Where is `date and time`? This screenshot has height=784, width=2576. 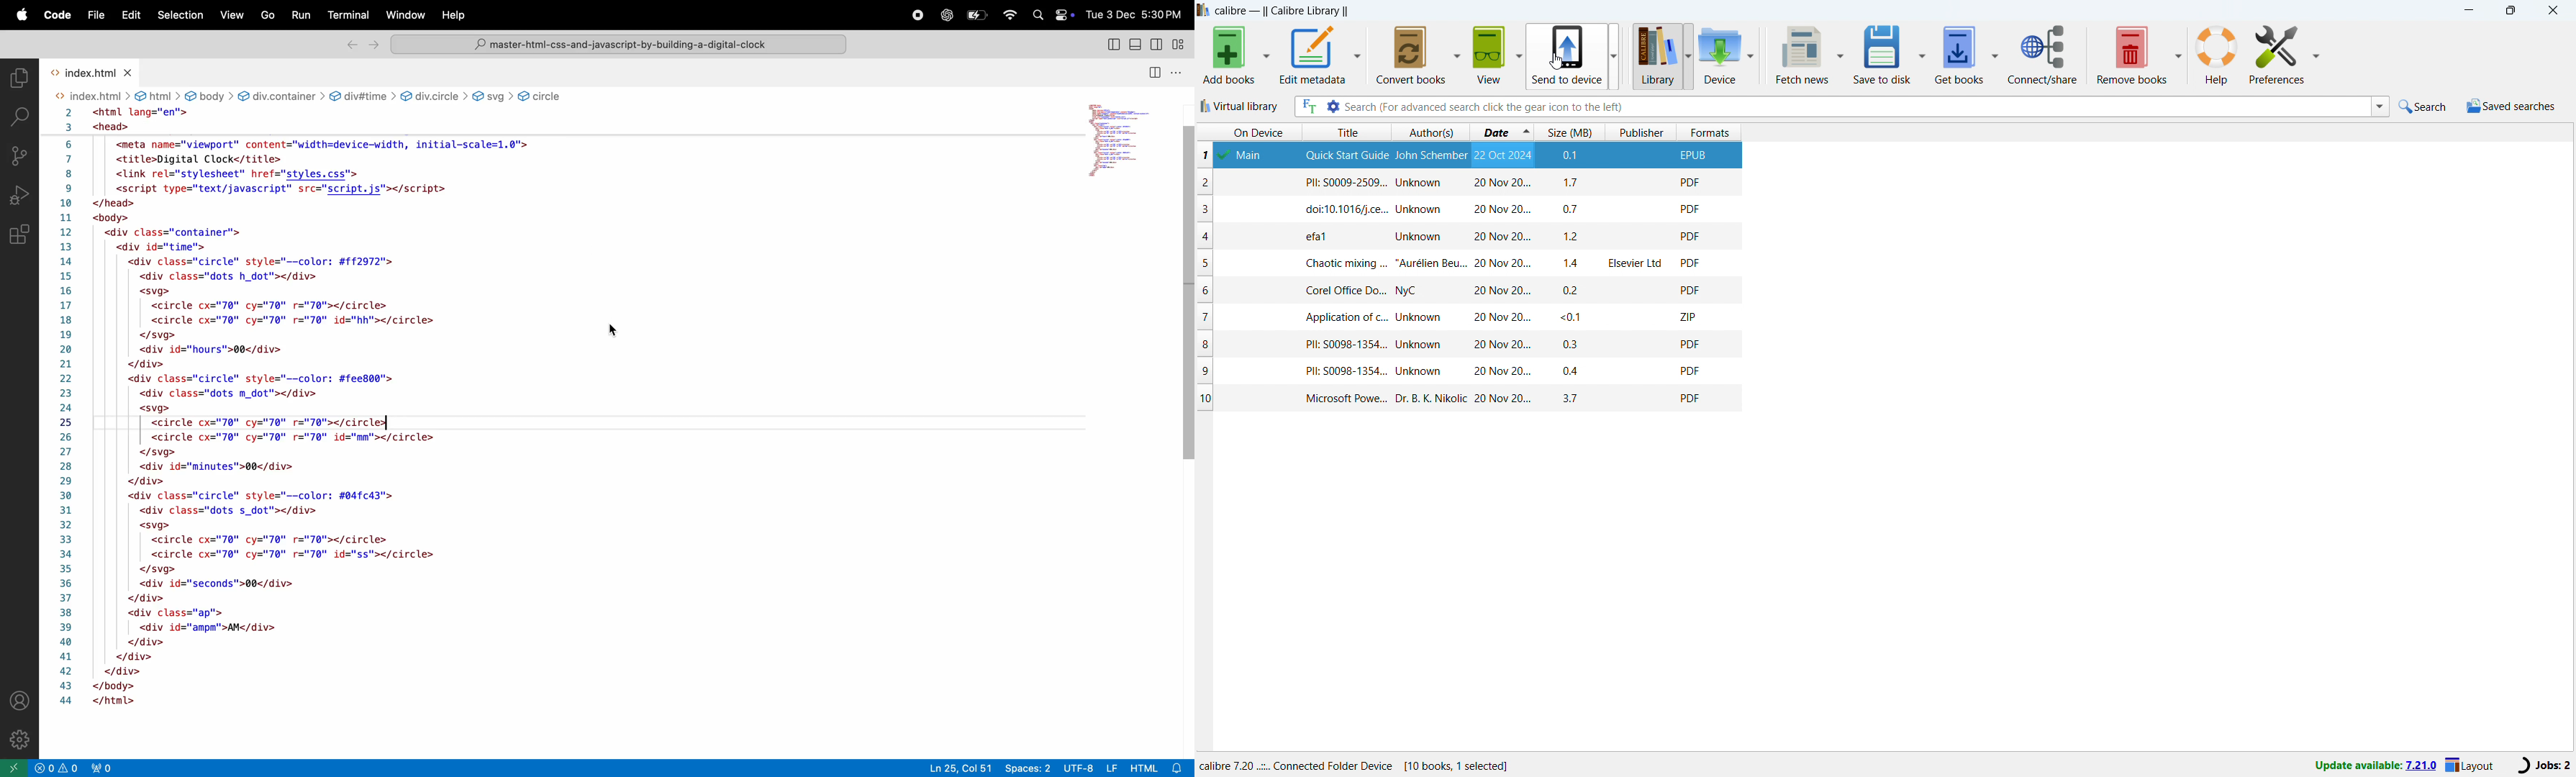 date and time is located at coordinates (1133, 15).